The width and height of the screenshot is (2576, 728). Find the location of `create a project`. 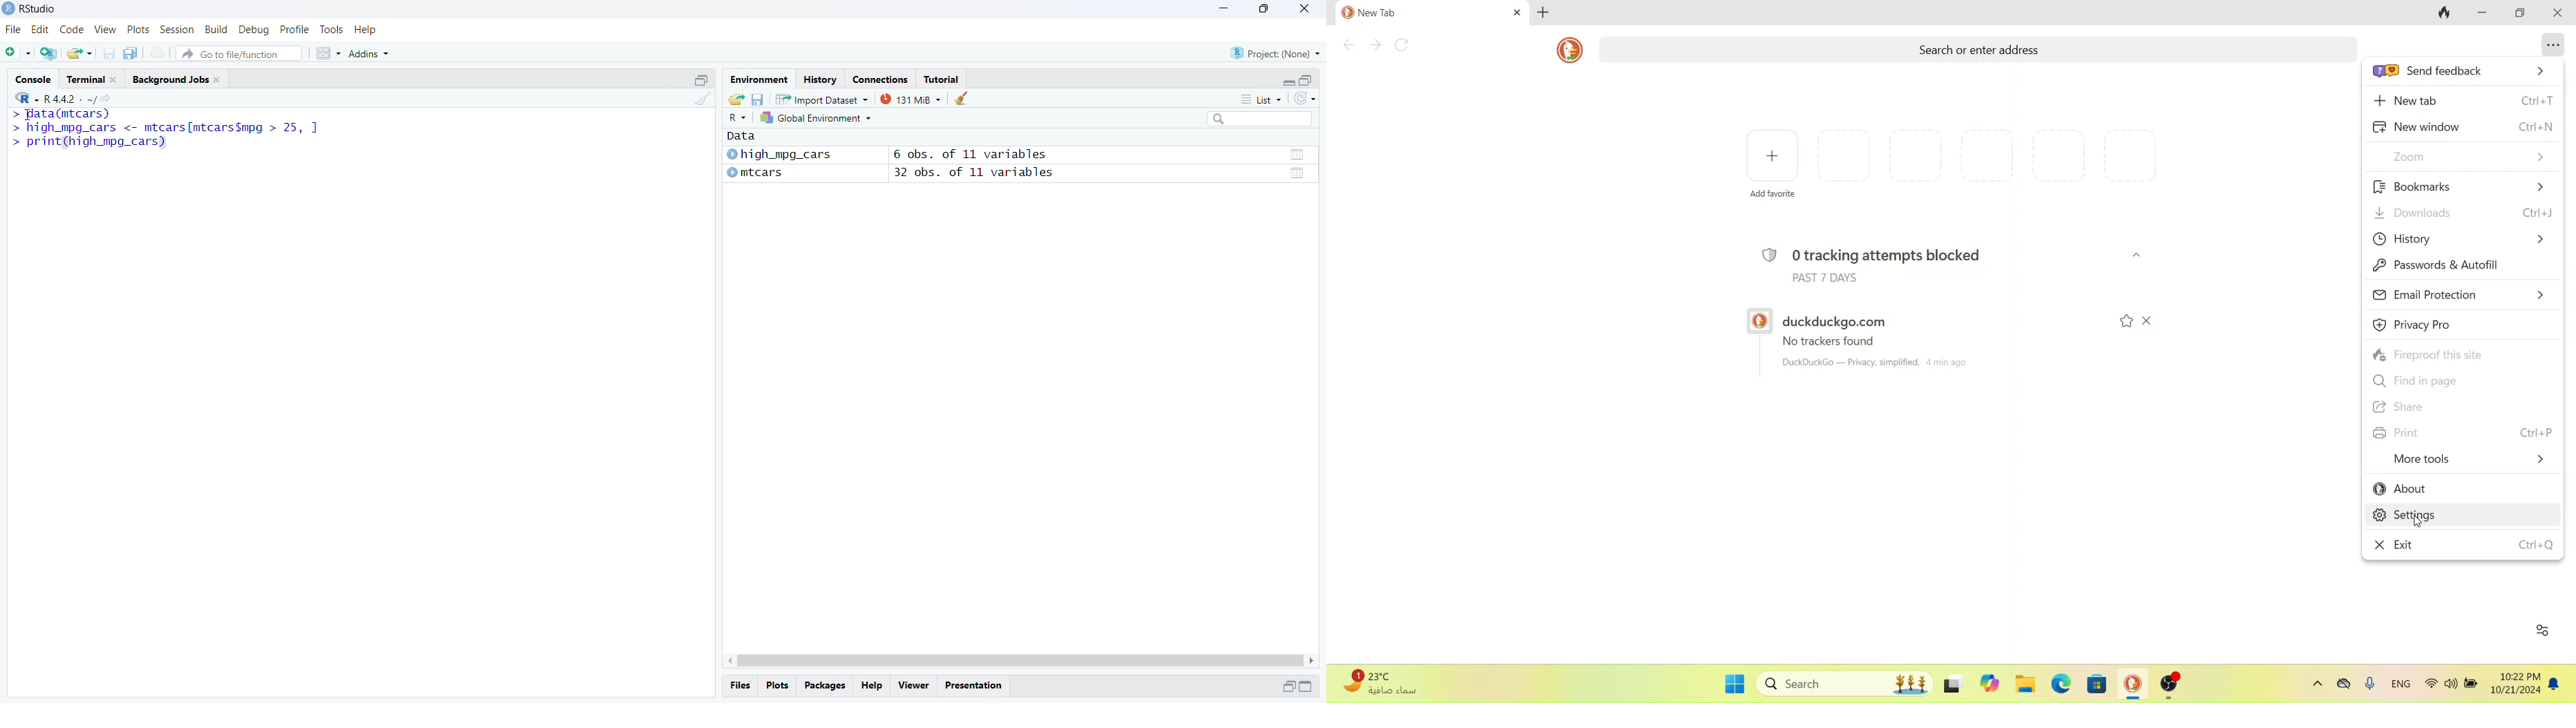

create a project is located at coordinates (50, 53).